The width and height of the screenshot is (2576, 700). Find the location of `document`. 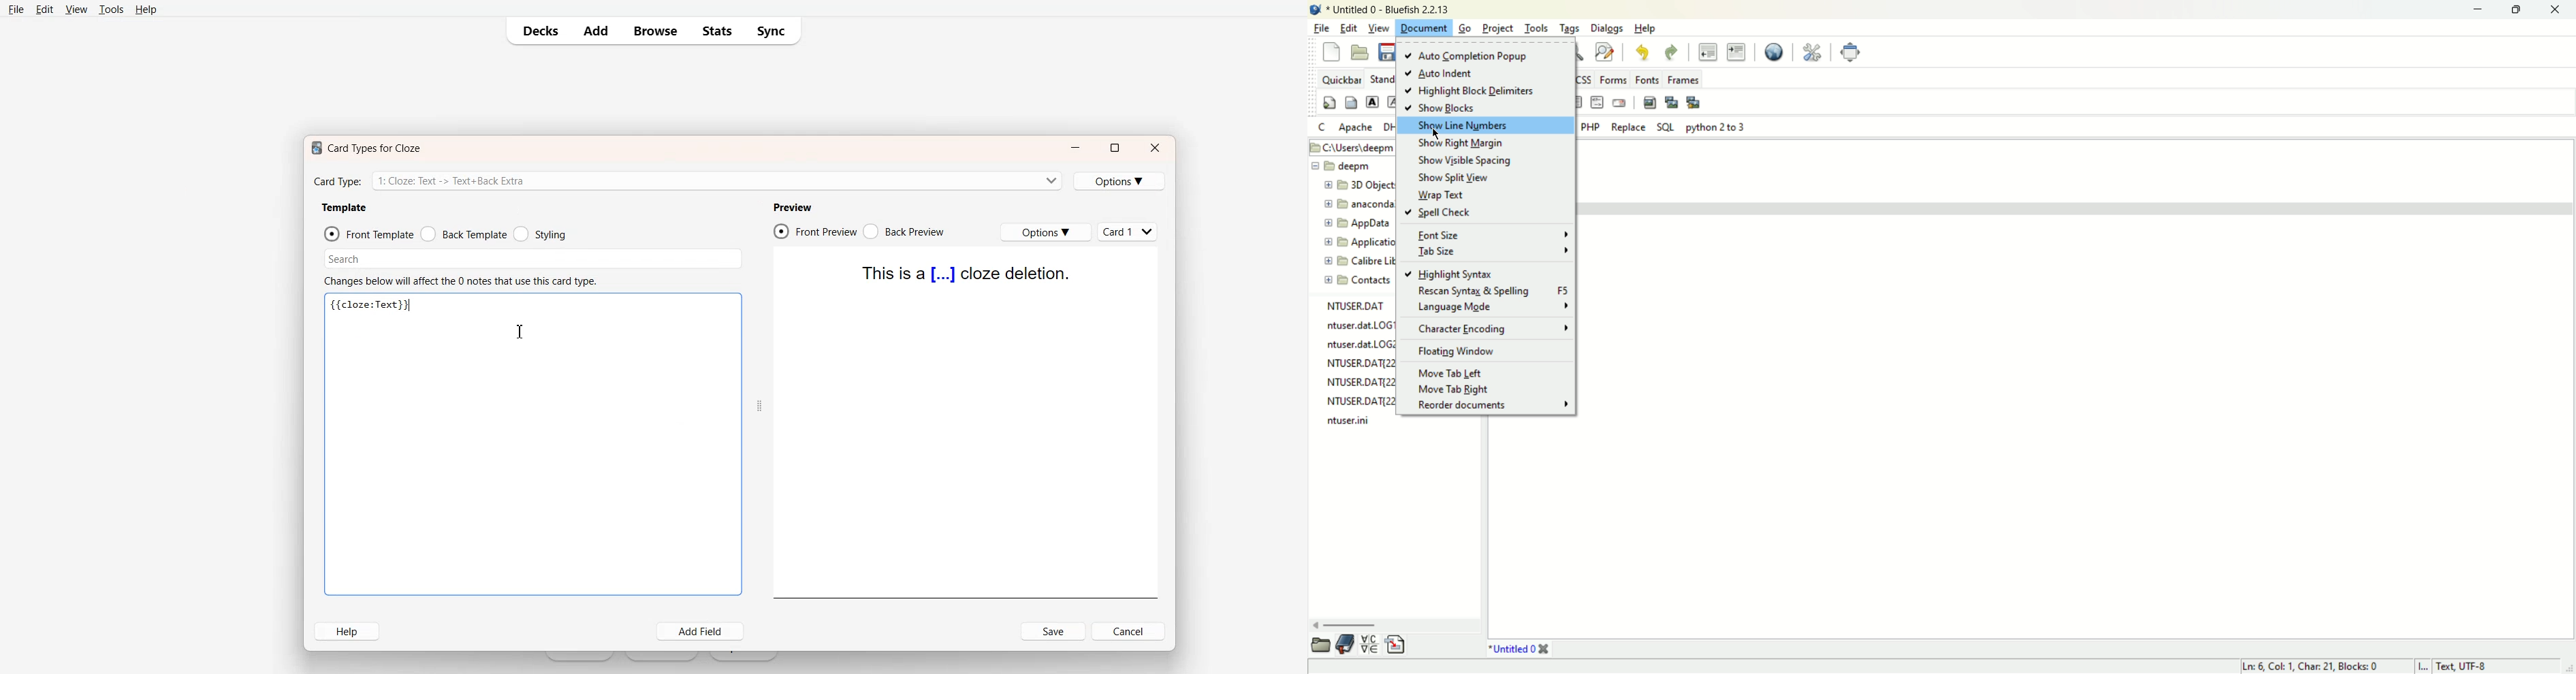

document is located at coordinates (1422, 28).